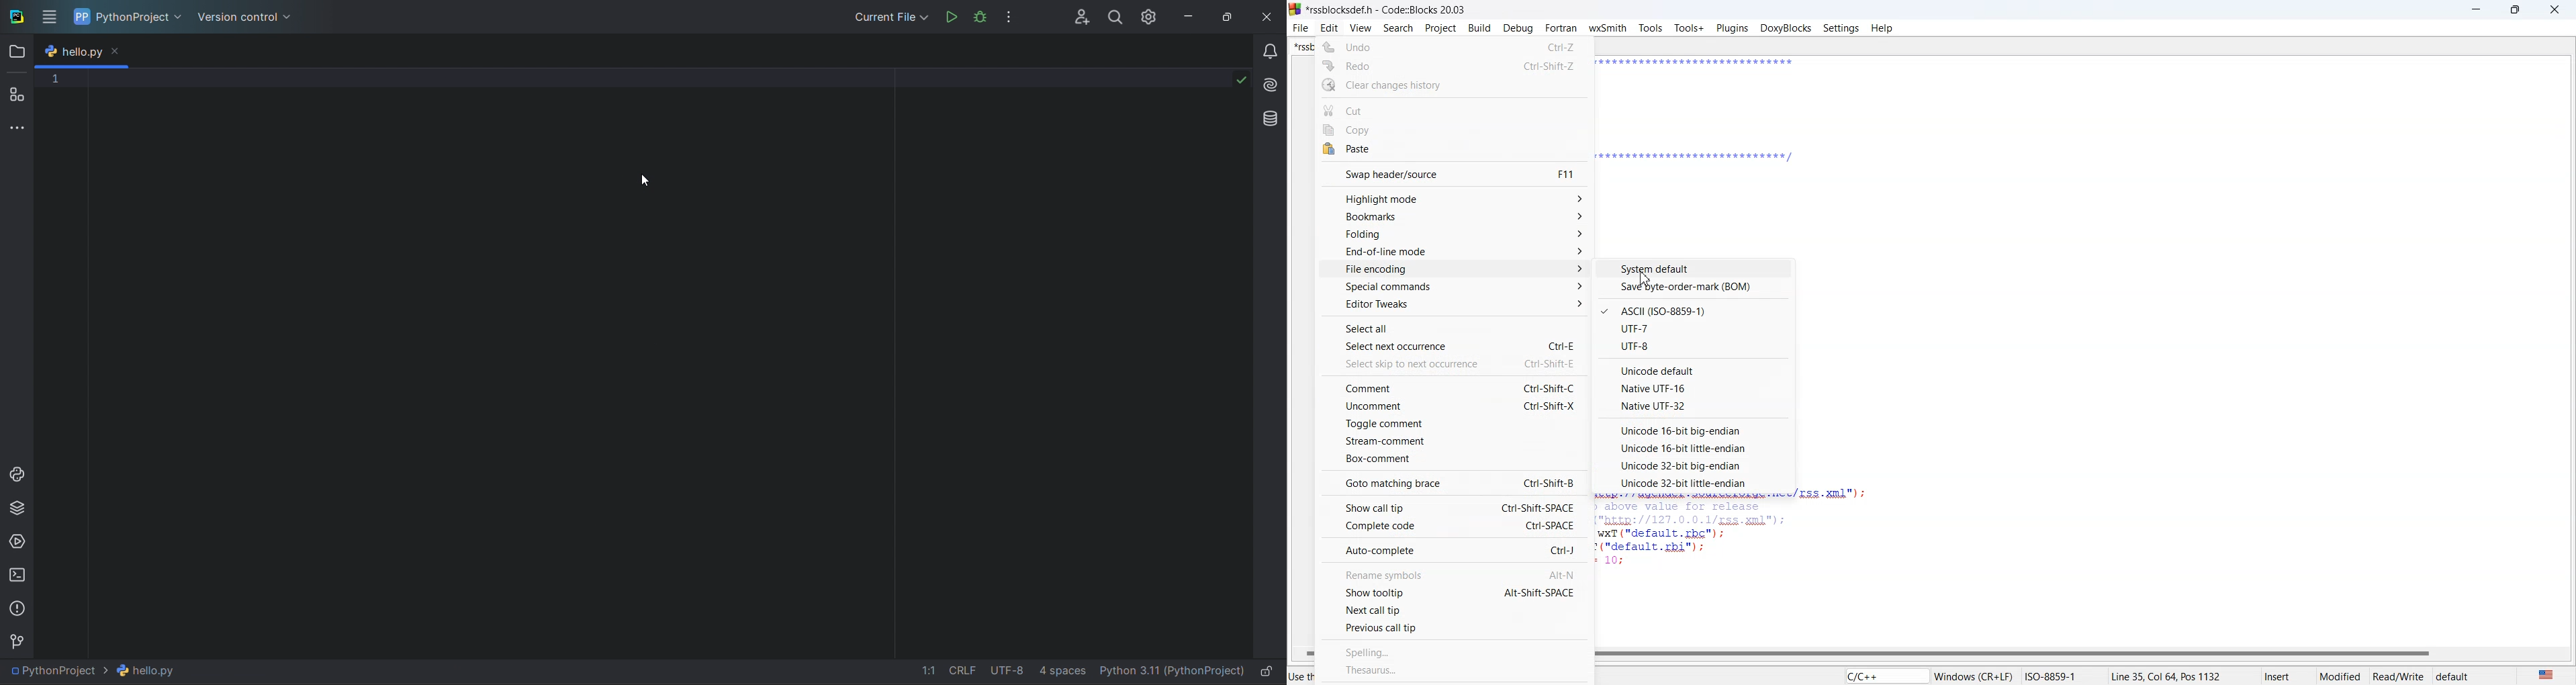 The height and width of the screenshot is (700, 2576). I want to click on Editor tweaks, so click(1455, 304).